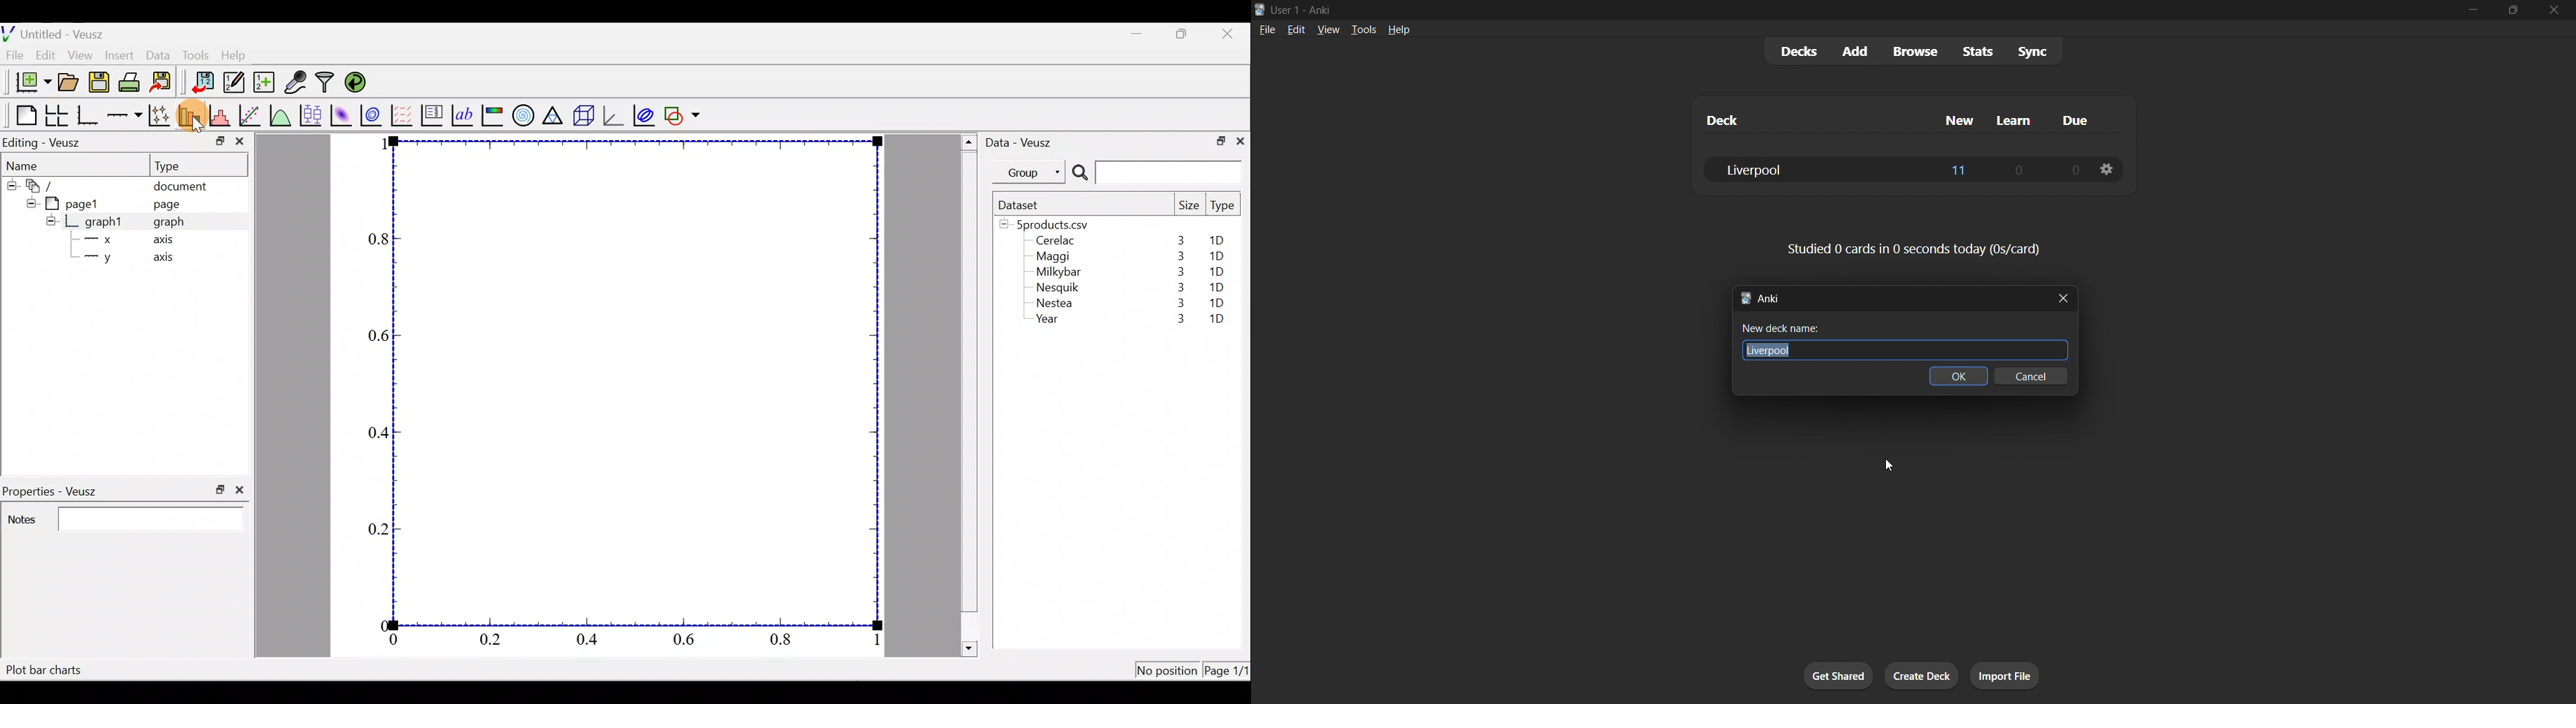  I want to click on Cerelac, so click(1053, 241).